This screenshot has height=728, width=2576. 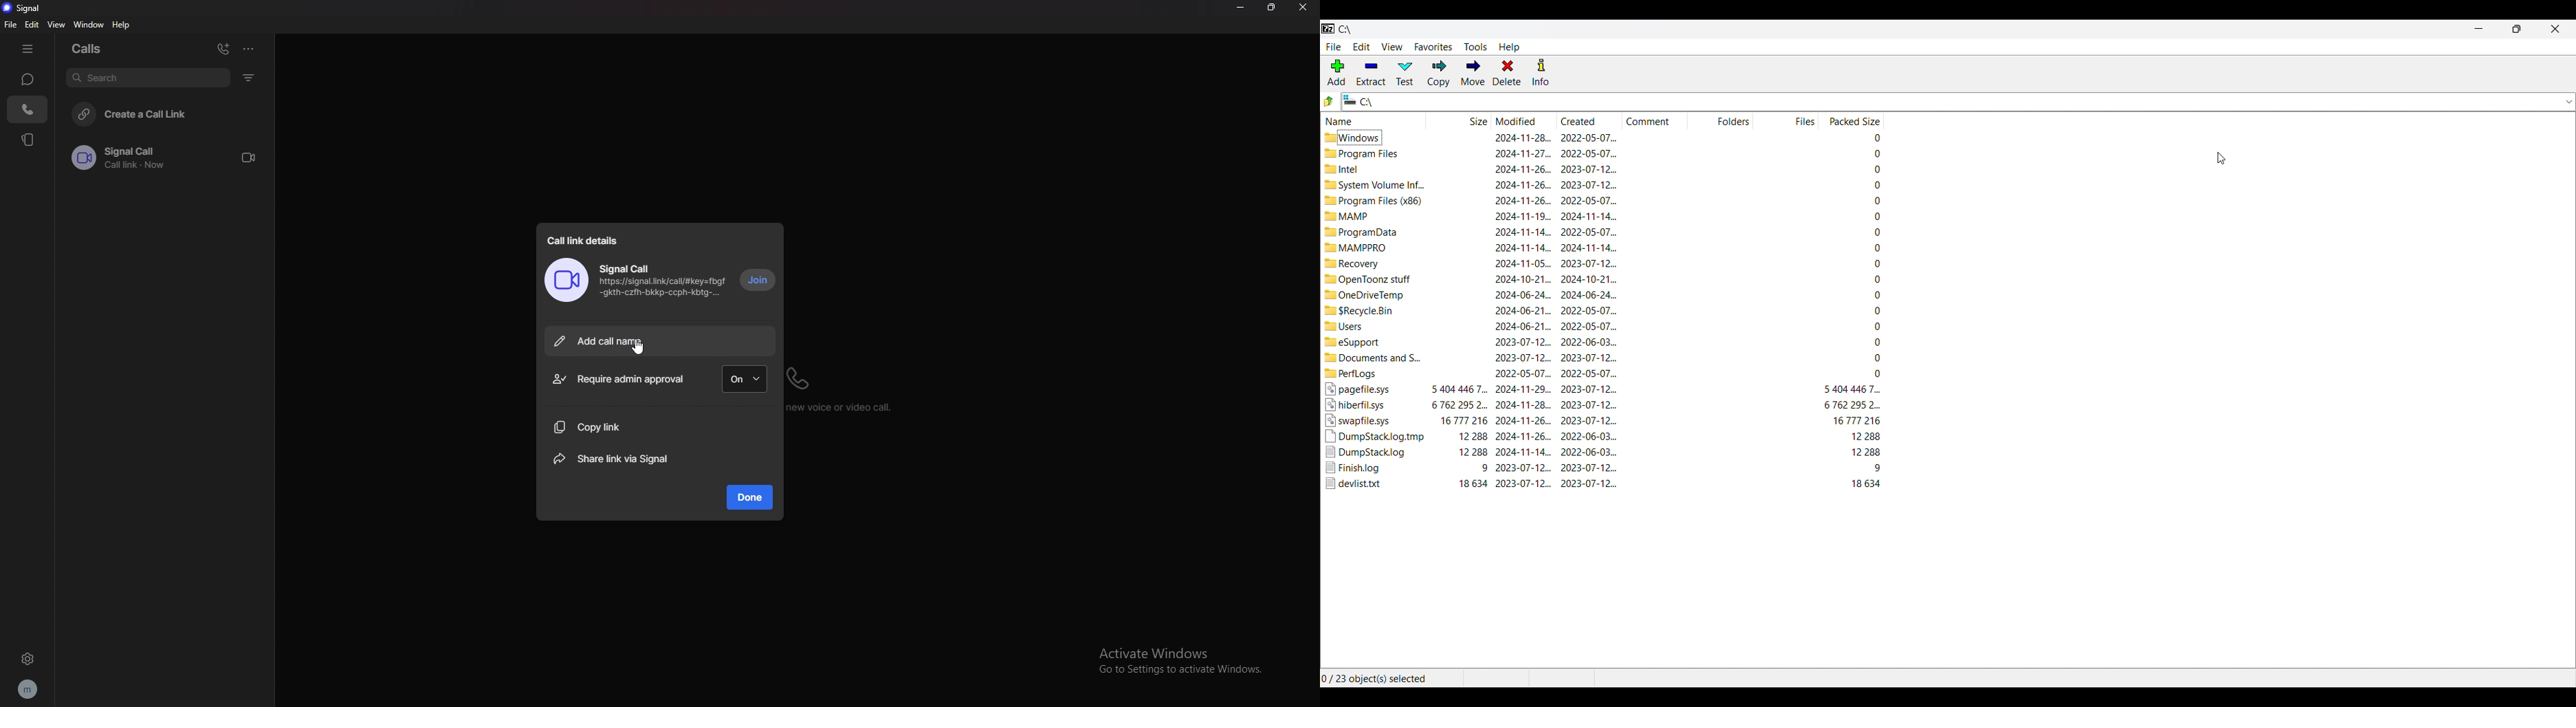 What do you see at coordinates (1361, 46) in the screenshot?
I see `Edit menu` at bounding box center [1361, 46].